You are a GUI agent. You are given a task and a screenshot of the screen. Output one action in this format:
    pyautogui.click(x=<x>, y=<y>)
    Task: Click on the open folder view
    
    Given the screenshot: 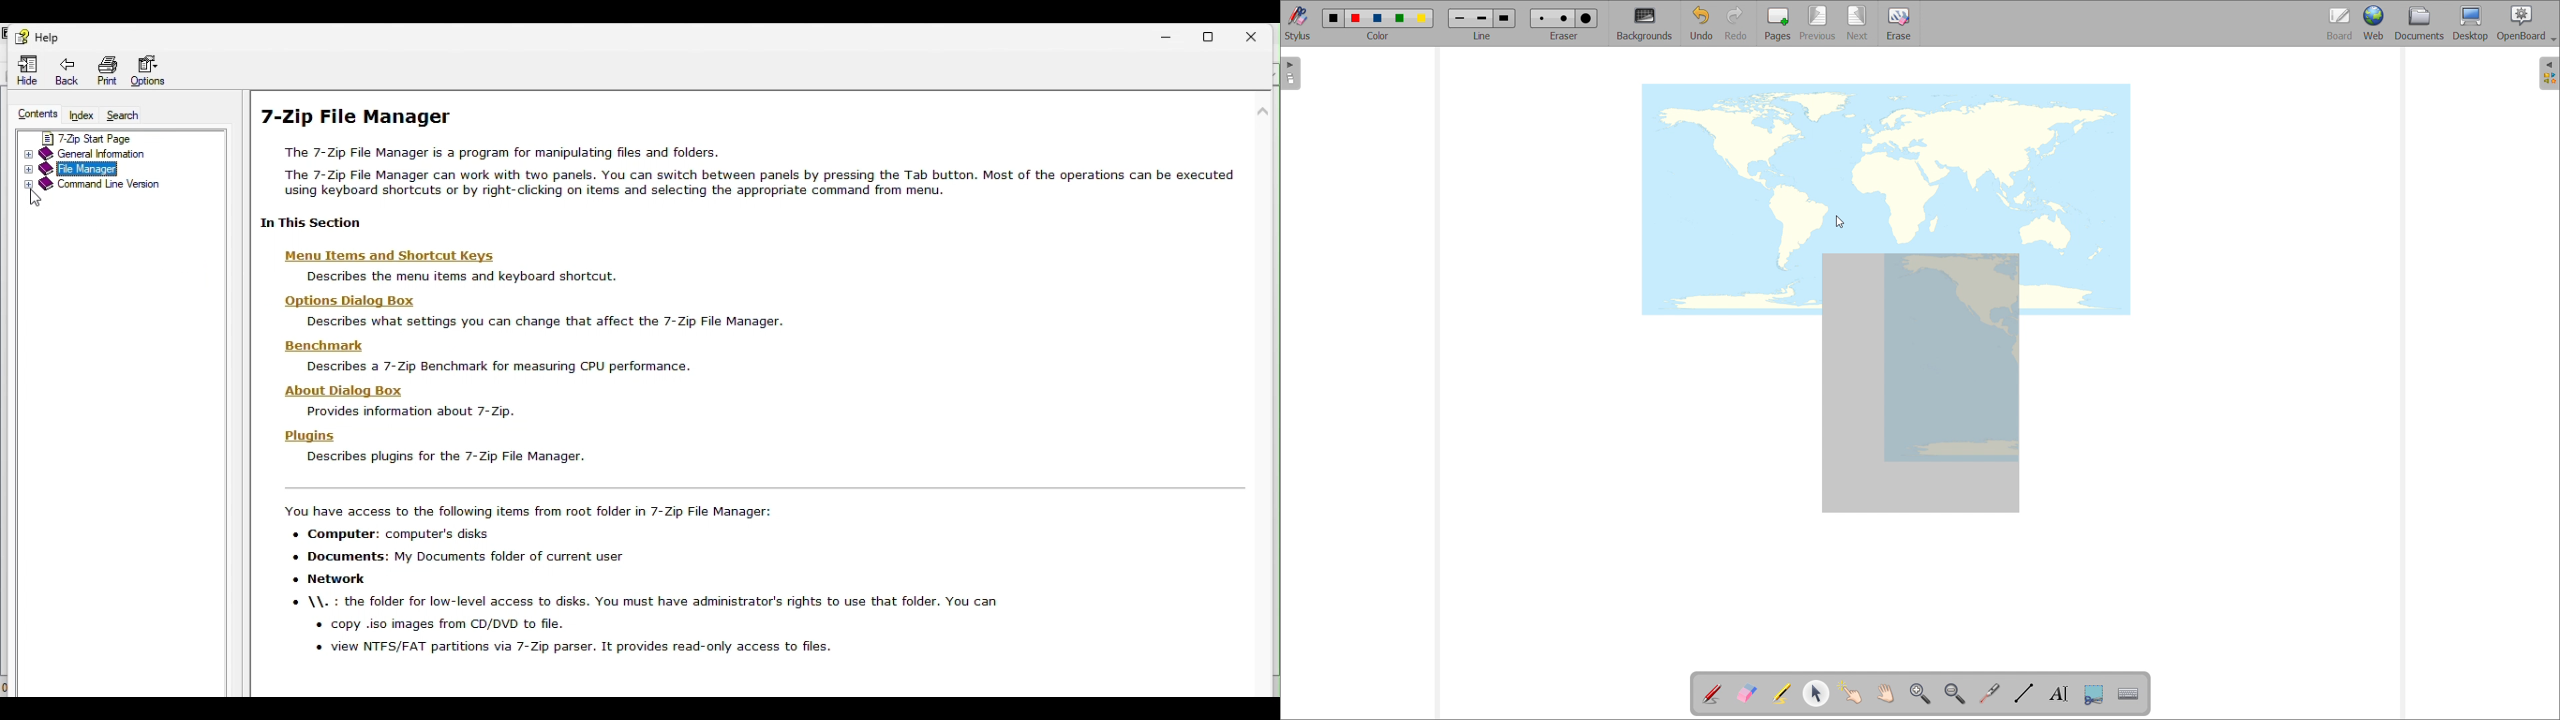 What is the action you would take?
    pyautogui.click(x=2549, y=74)
    